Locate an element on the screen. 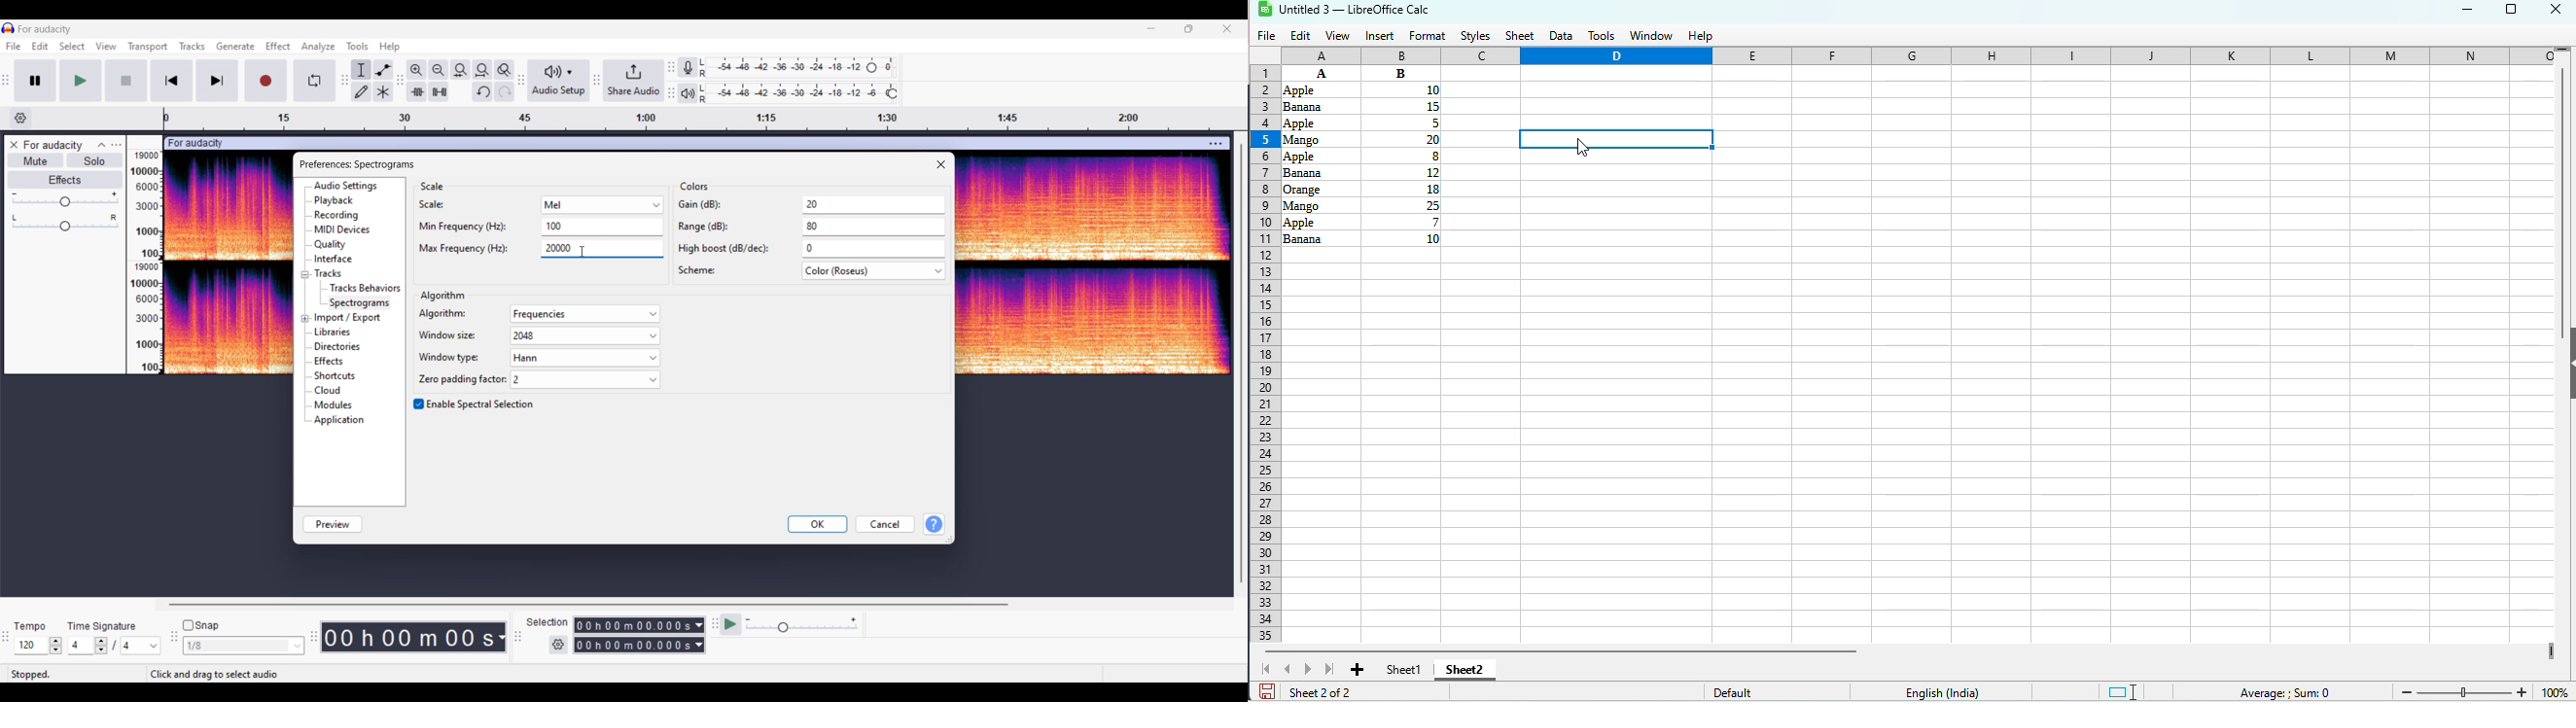  quality is located at coordinates (333, 245).